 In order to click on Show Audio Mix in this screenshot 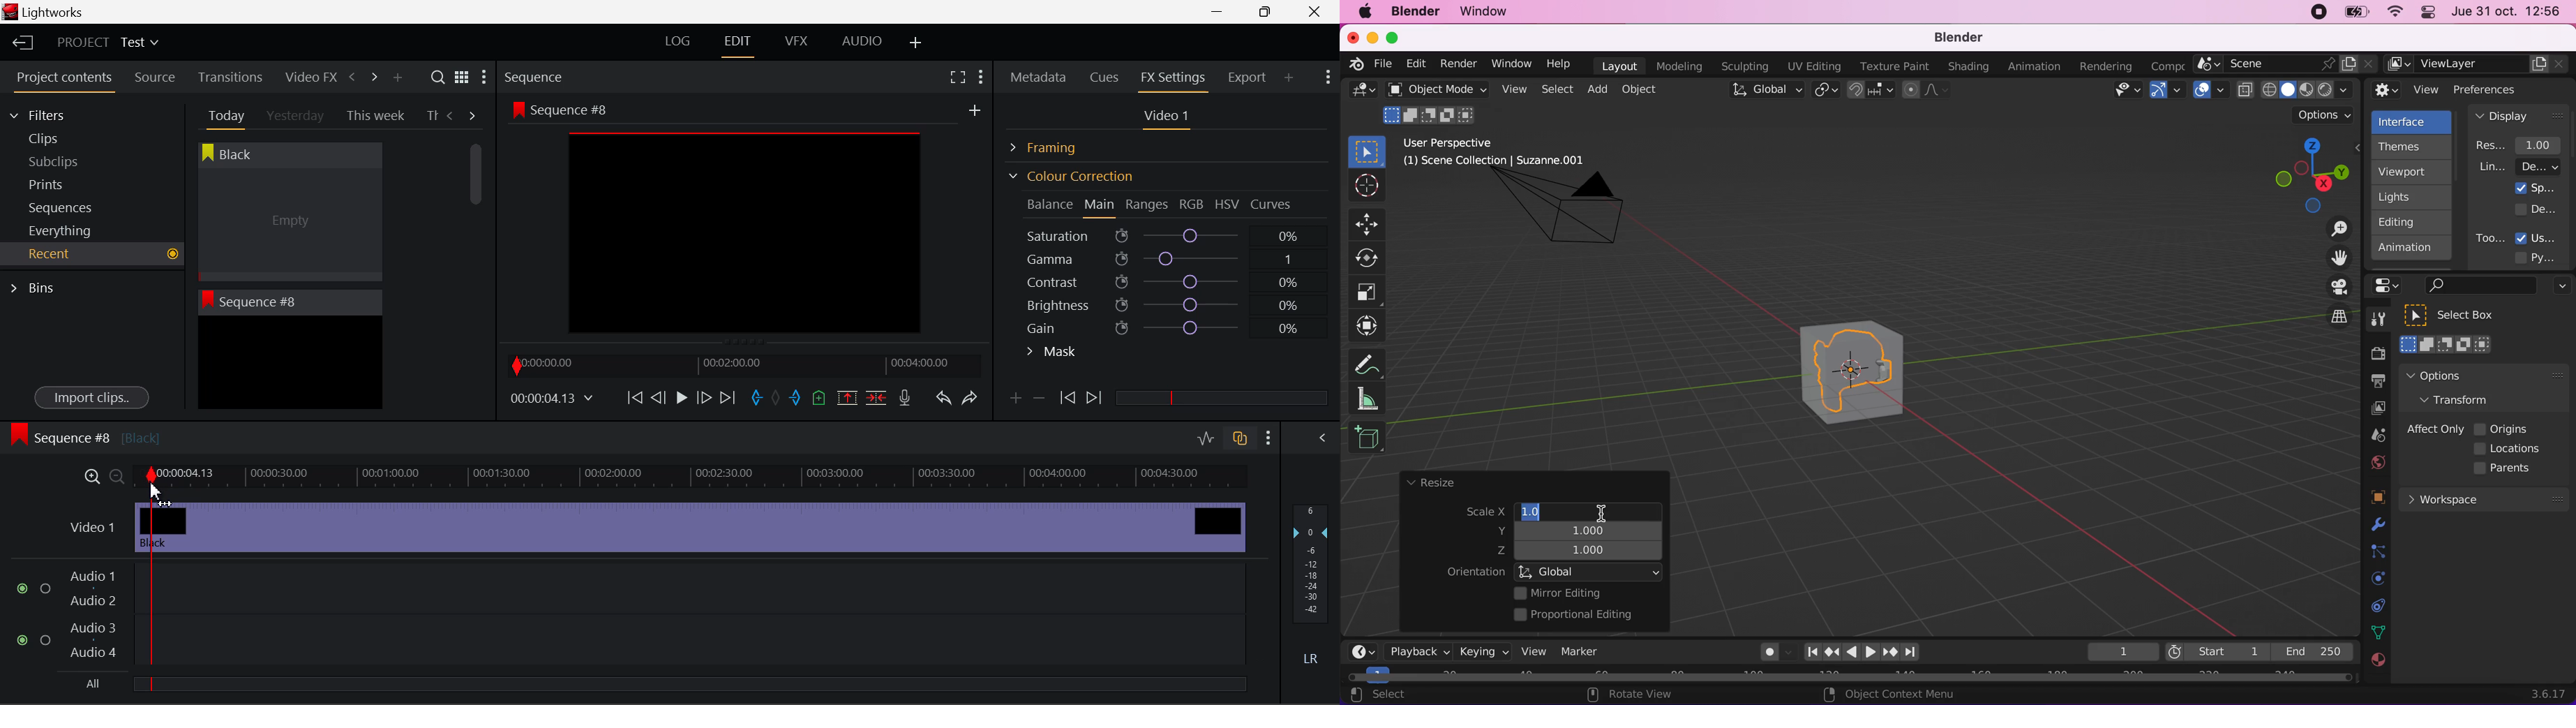, I will do `click(1324, 436)`.